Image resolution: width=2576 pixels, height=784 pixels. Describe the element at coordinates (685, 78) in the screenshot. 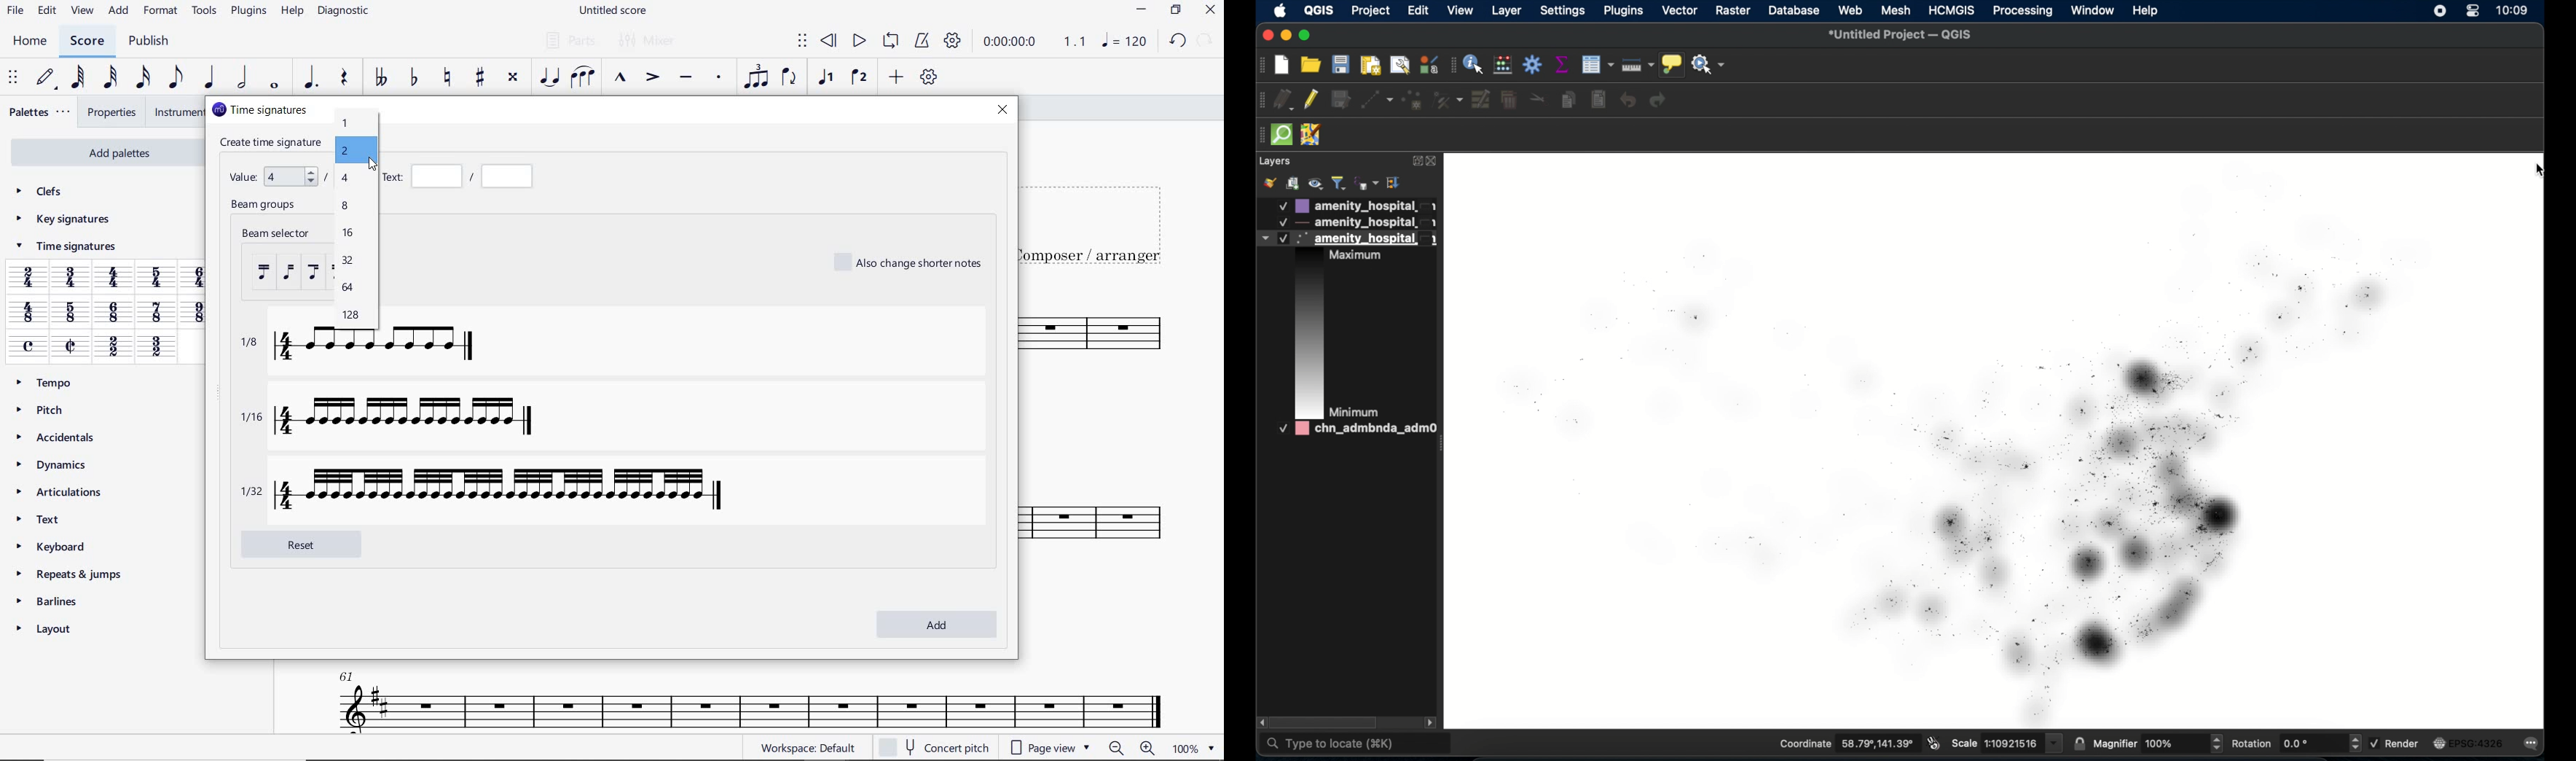

I see `TENUTO` at that location.